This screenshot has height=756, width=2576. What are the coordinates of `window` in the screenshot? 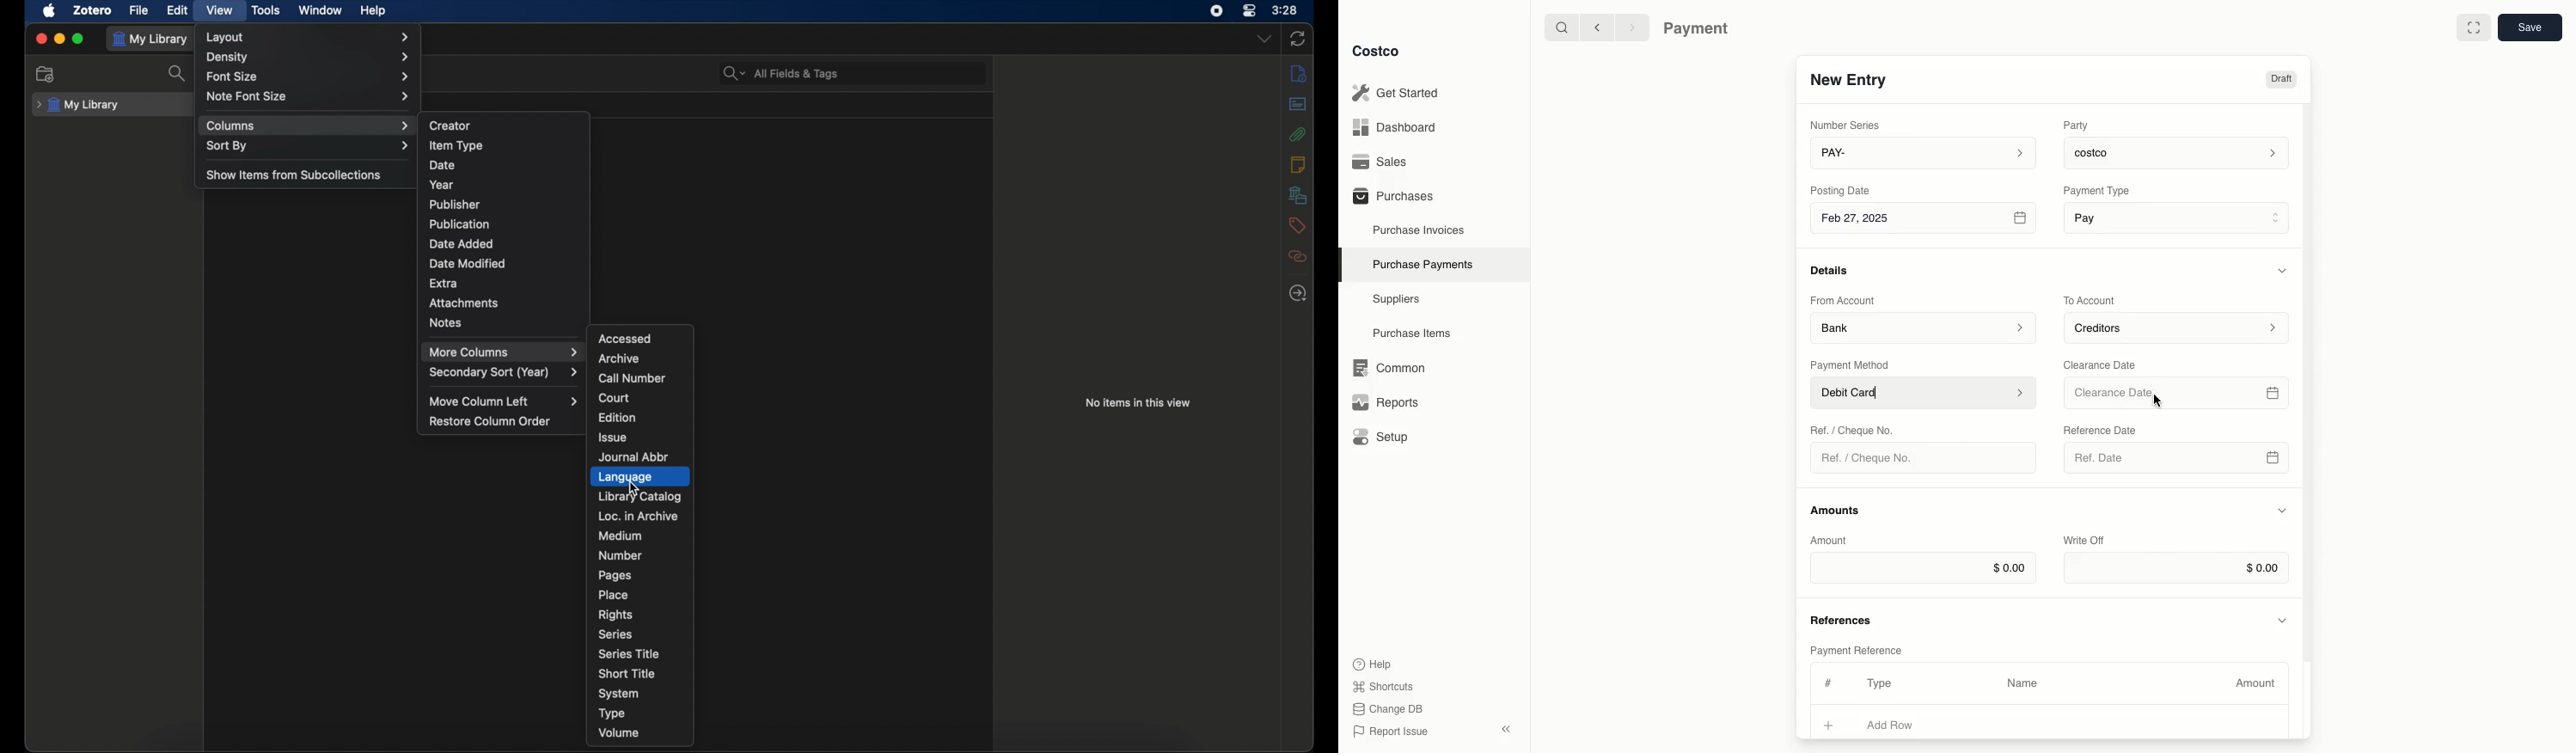 It's located at (321, 10).